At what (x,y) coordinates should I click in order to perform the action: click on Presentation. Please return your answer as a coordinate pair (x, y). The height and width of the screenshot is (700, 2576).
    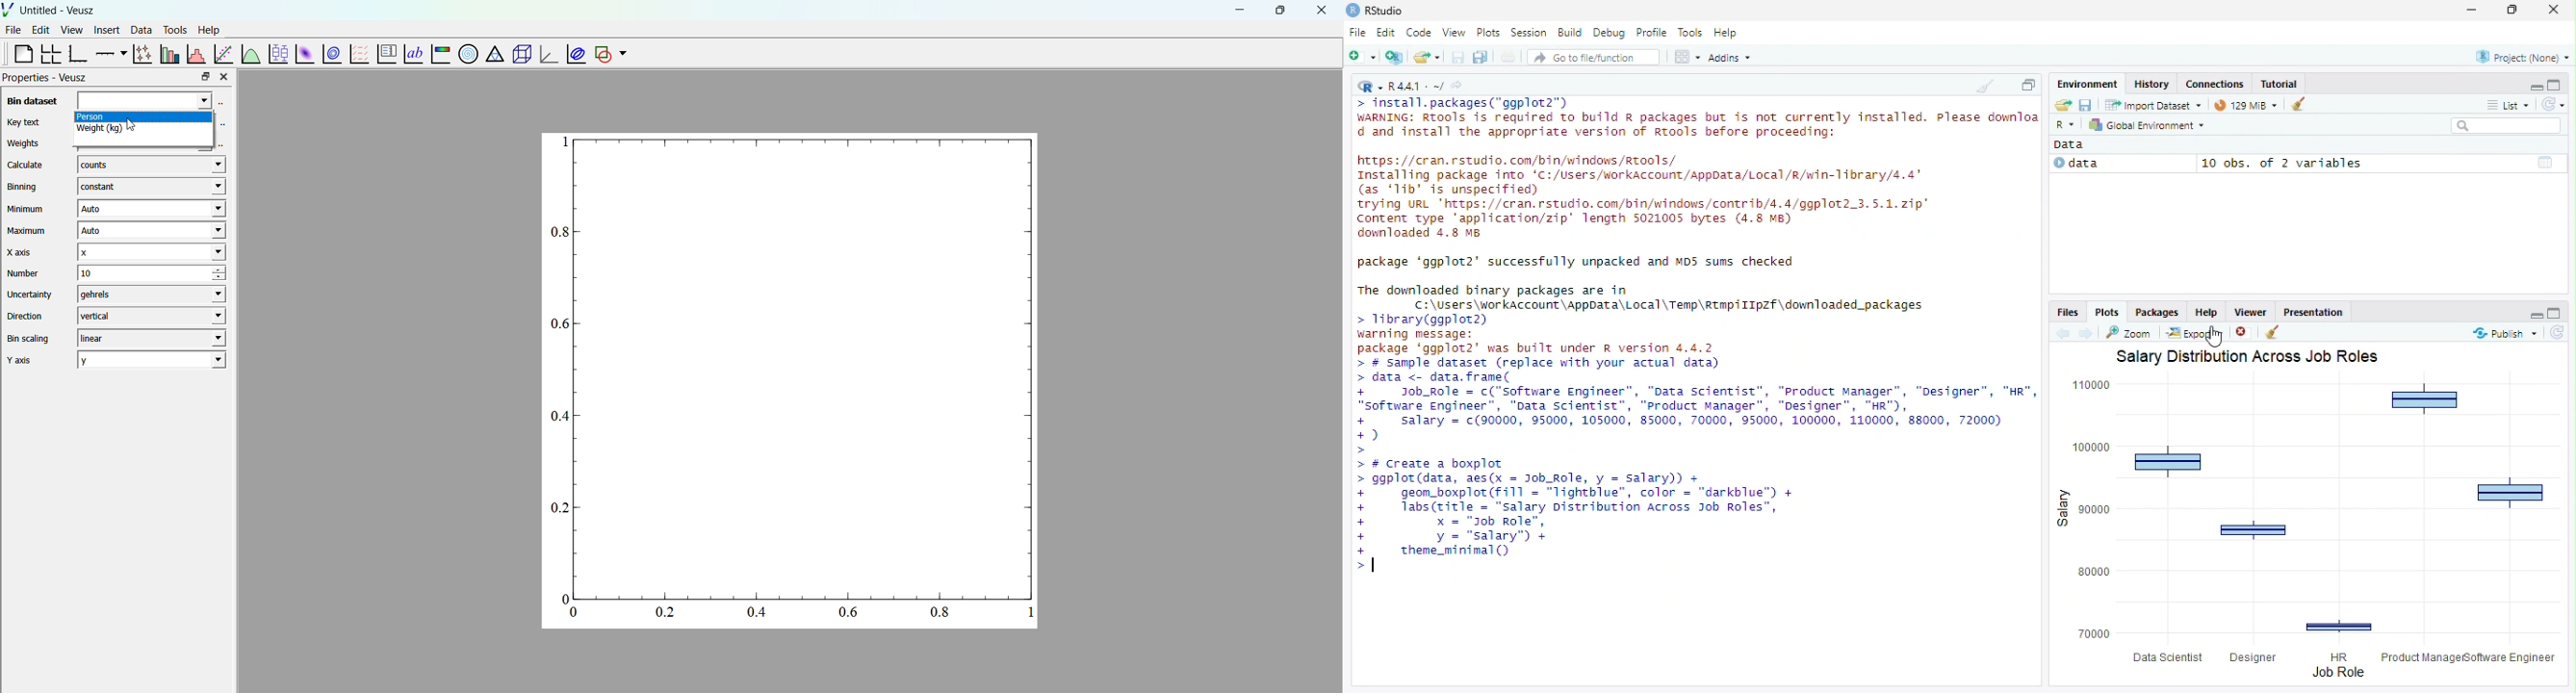
    Looking at the image, I should click on (2313, 311).